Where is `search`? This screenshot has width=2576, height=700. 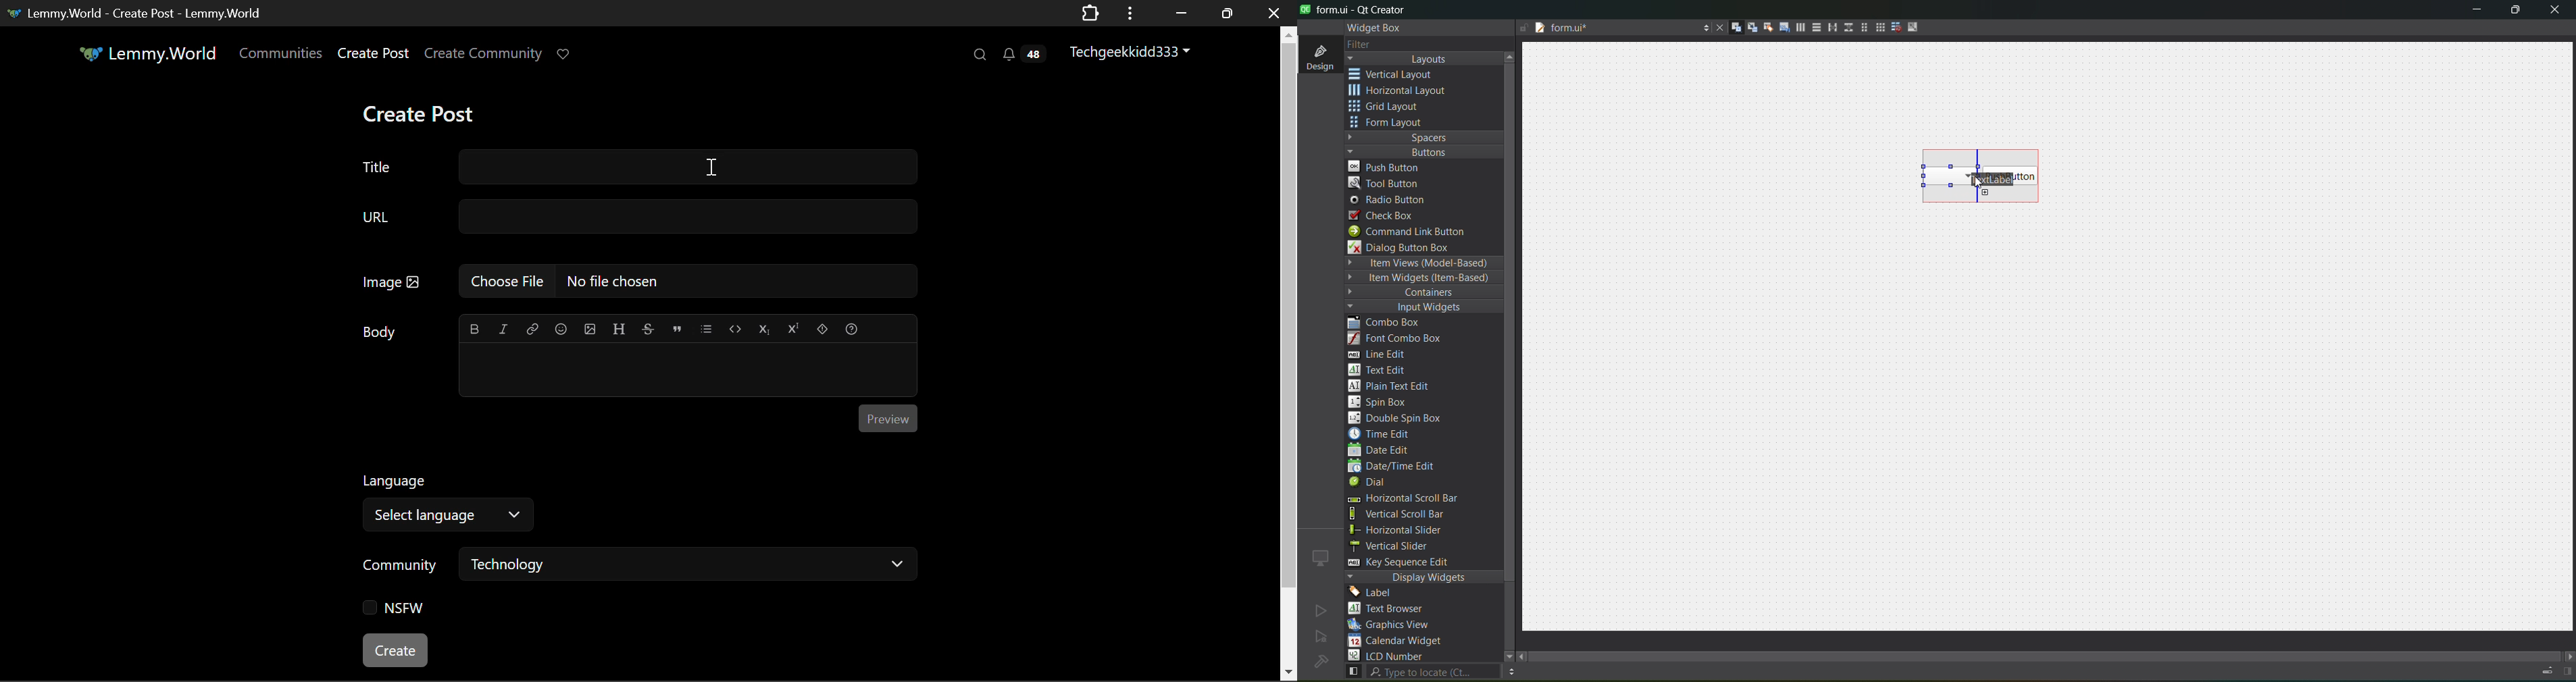 search is located at coordinates (1421, 672).